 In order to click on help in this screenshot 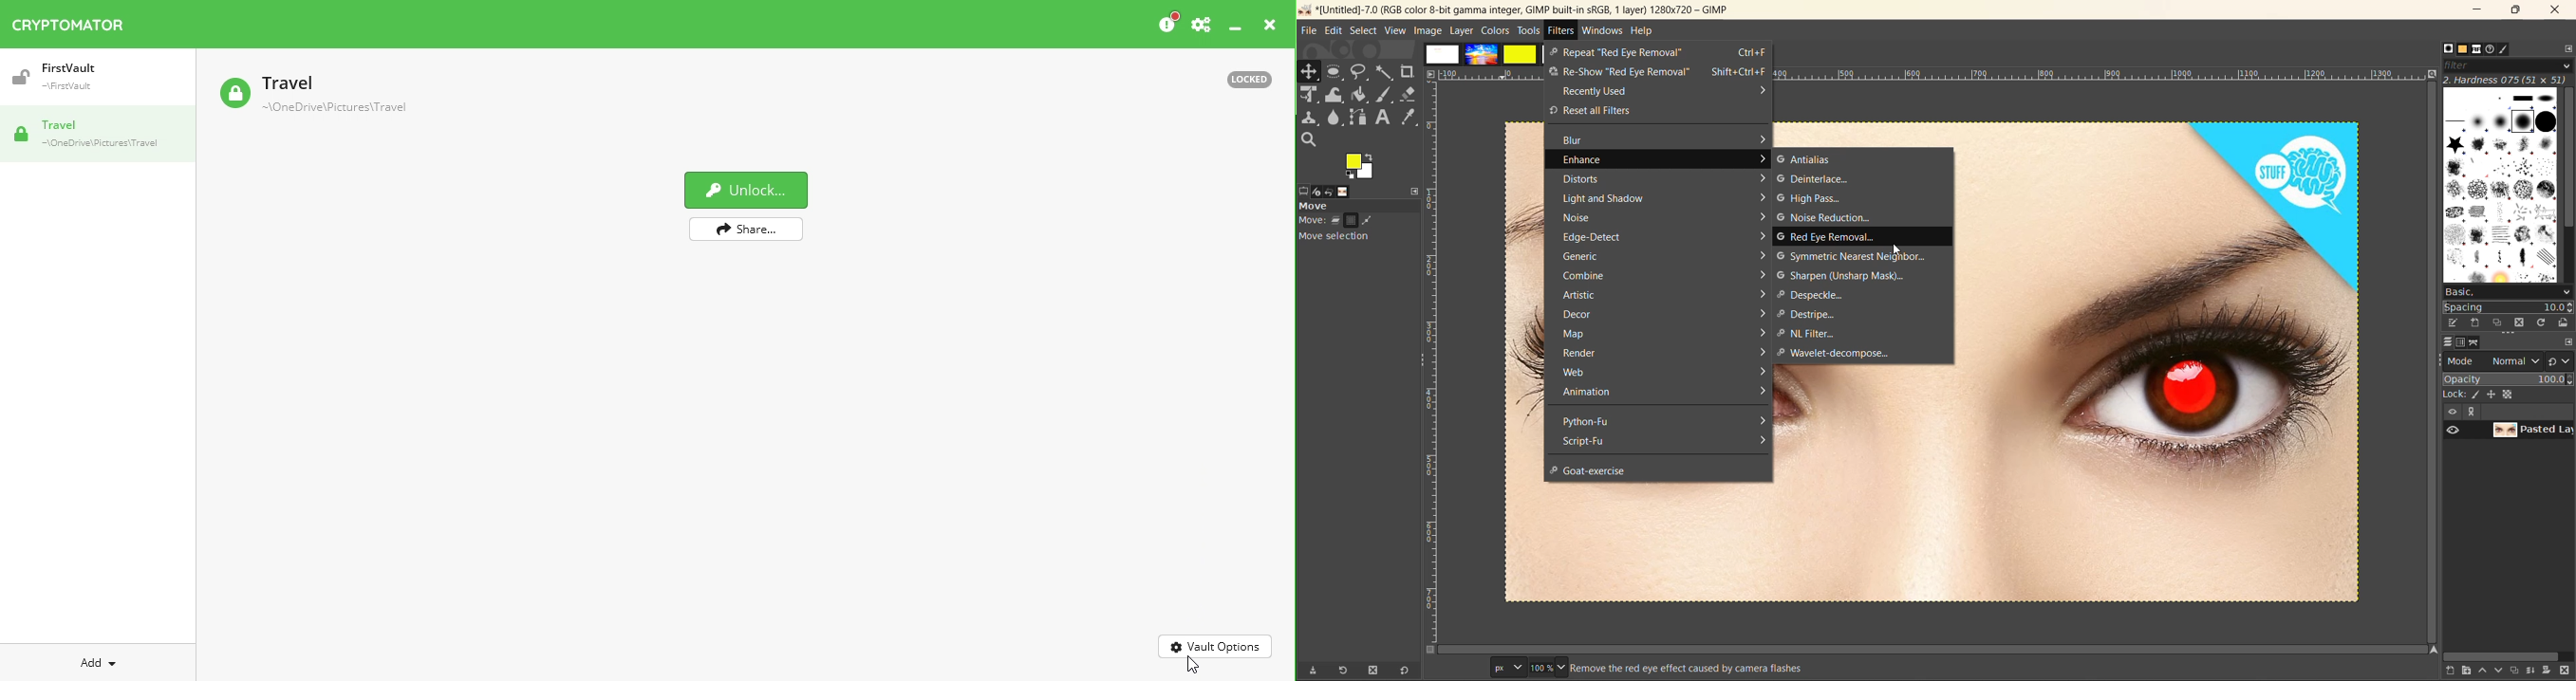, I will do `click(1643, 31)`.